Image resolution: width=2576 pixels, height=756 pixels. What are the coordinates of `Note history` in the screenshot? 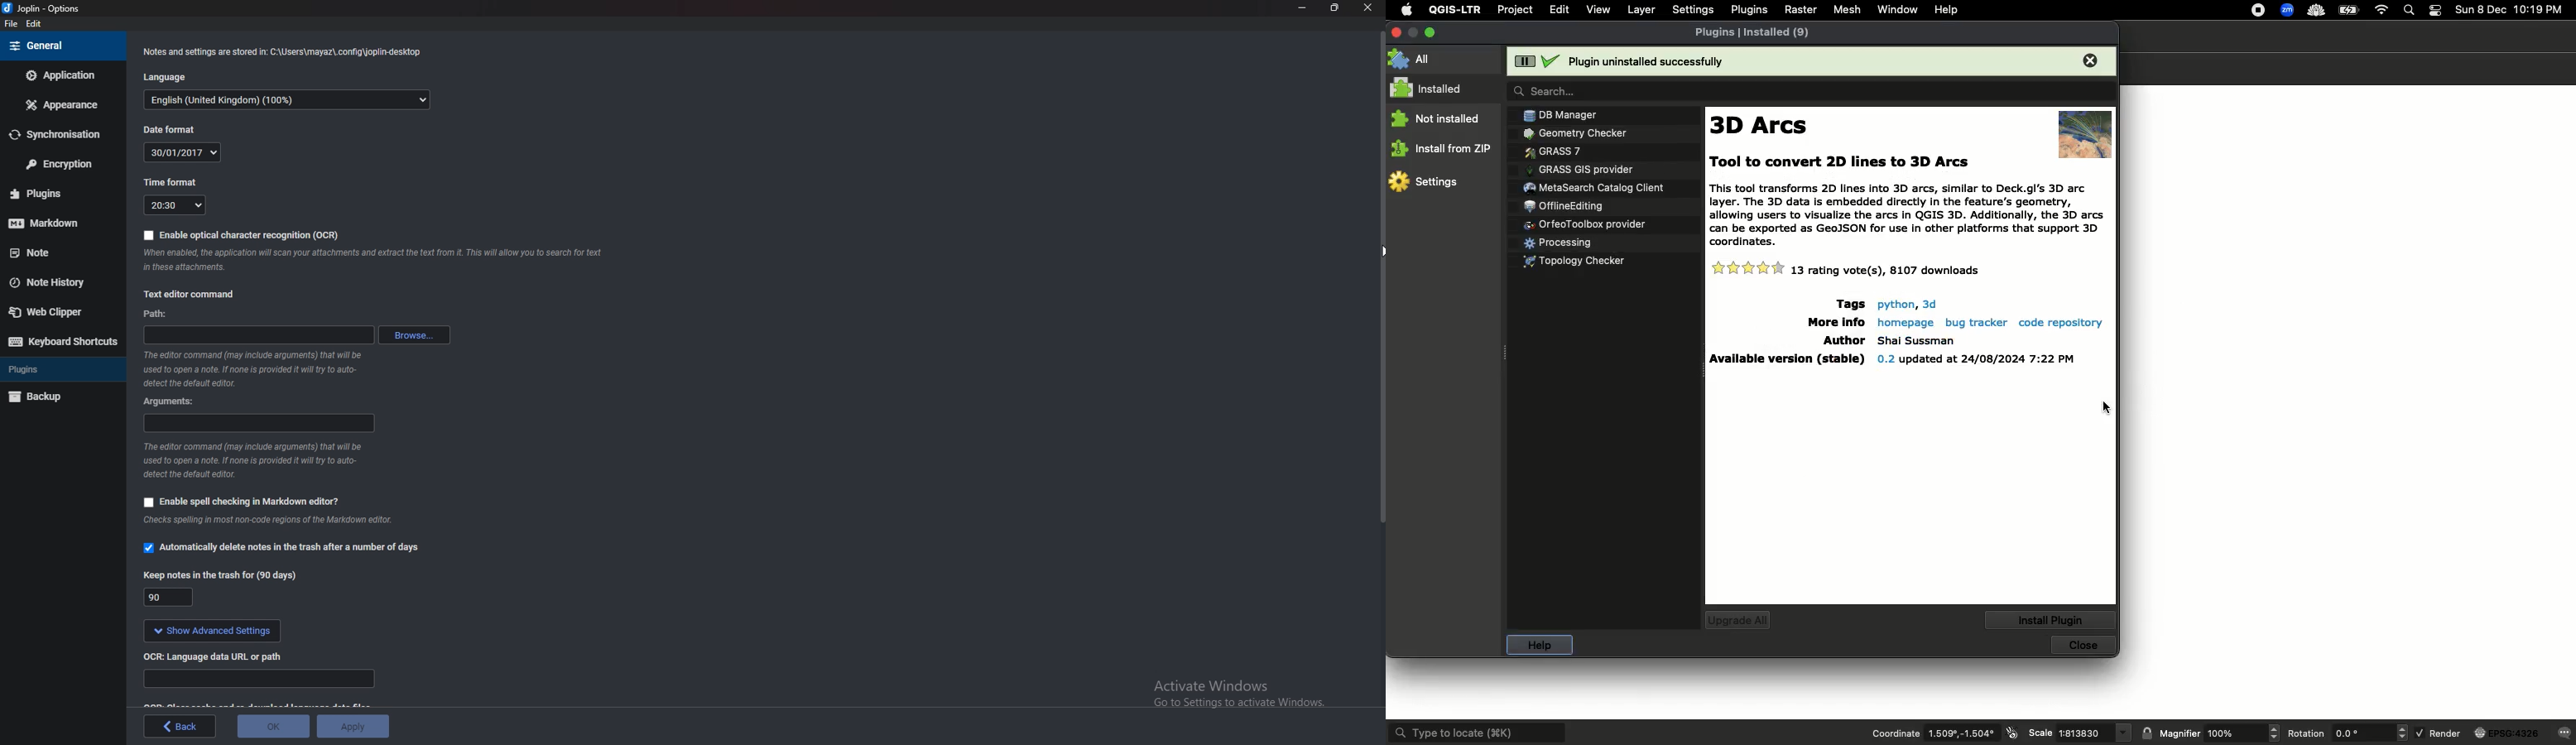 It's located at (57, 281).